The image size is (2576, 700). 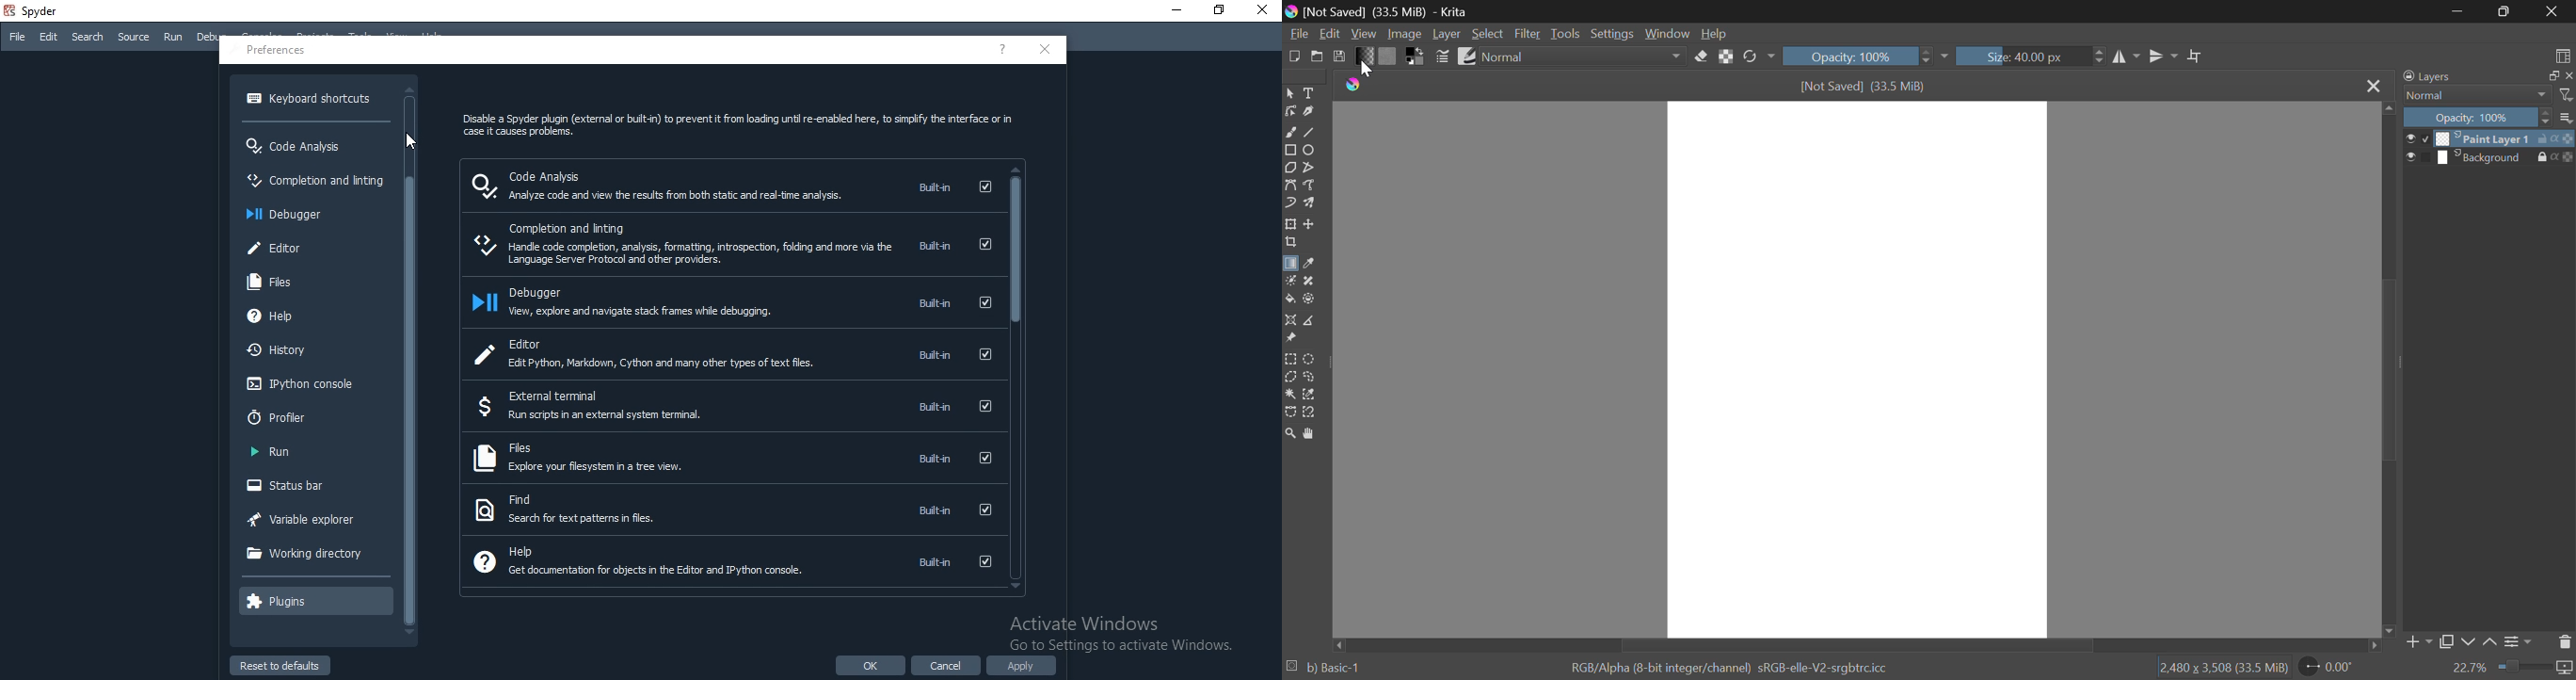 What do you see at coordinates (932, 510) in the screenshot?
I see `text` at bounding box center [932, 510].